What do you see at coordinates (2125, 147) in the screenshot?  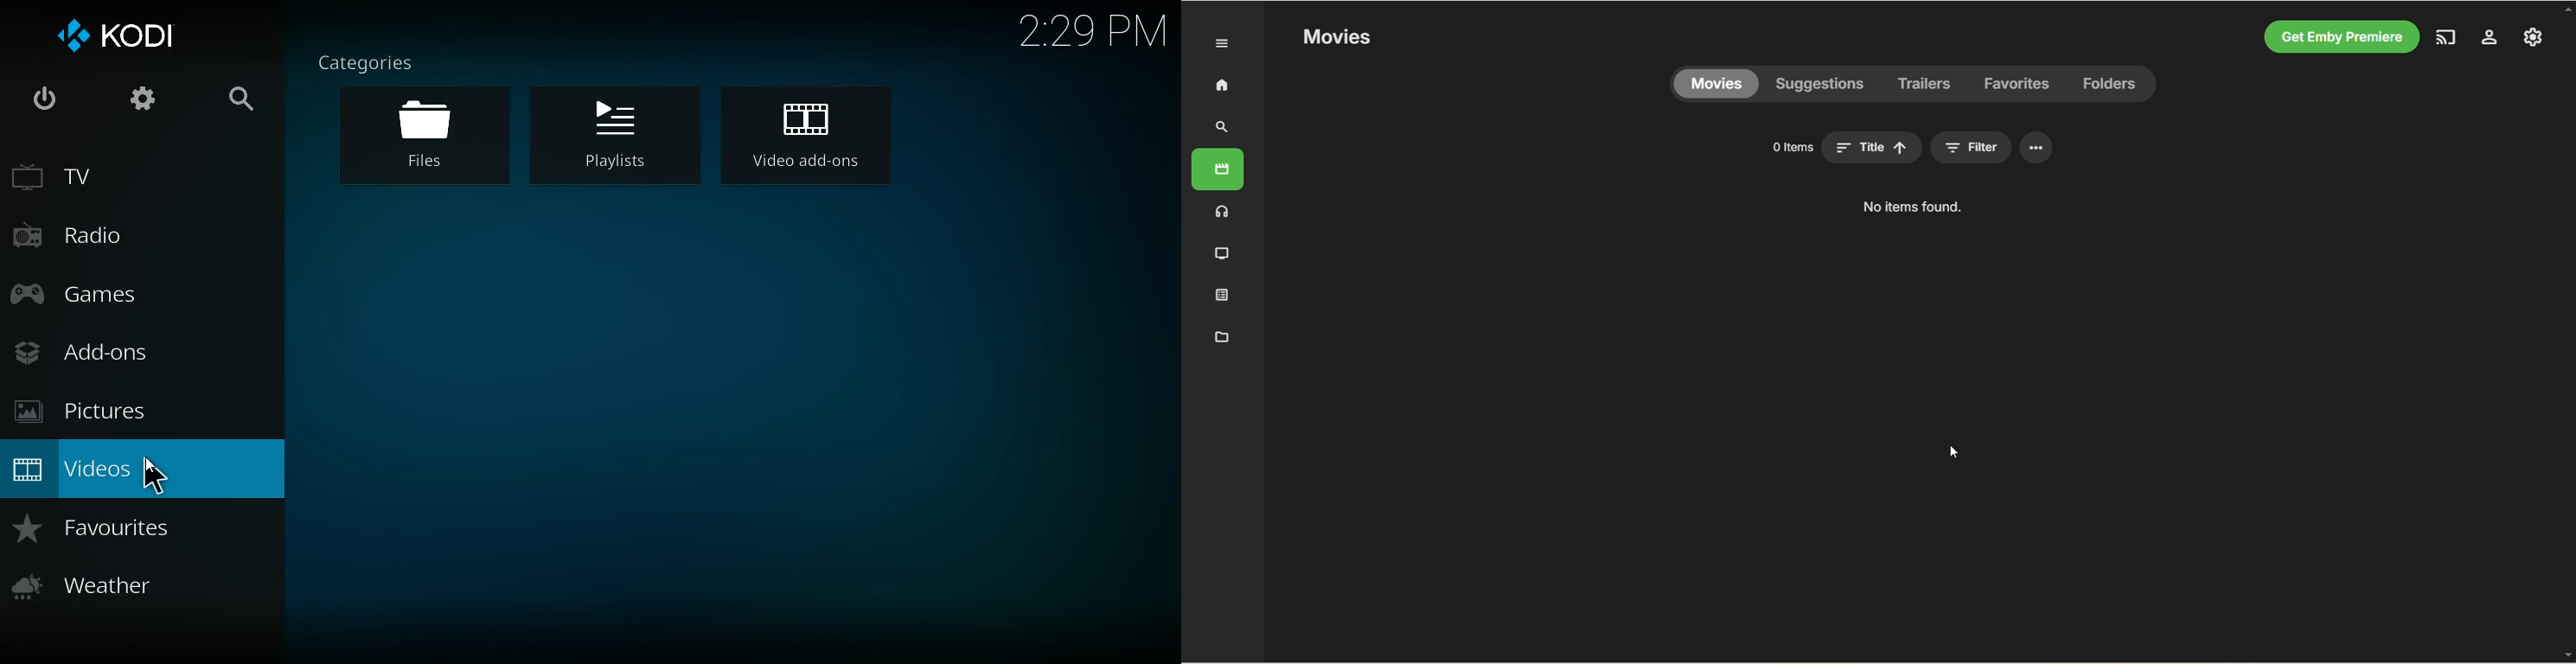 I see `options` at bounding box center [2125, 147].